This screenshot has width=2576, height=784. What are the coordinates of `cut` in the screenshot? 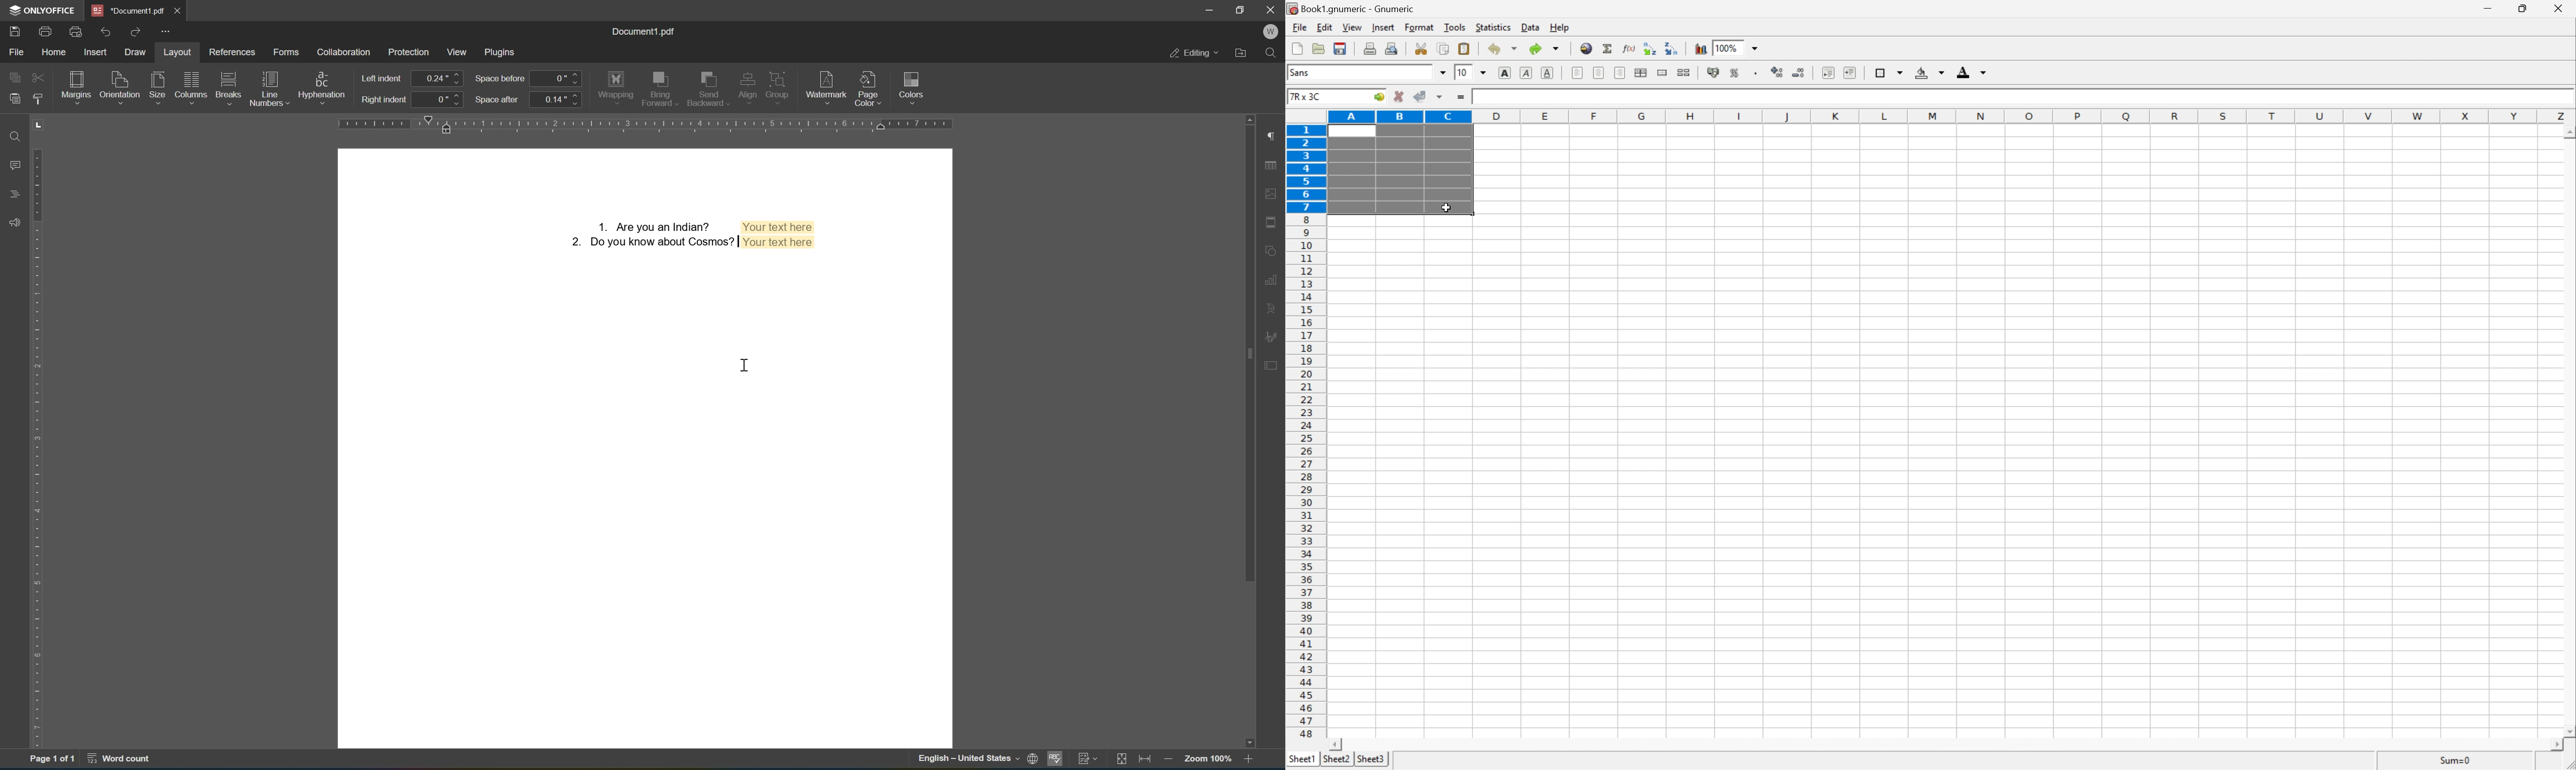 It's located at (1422, 48).